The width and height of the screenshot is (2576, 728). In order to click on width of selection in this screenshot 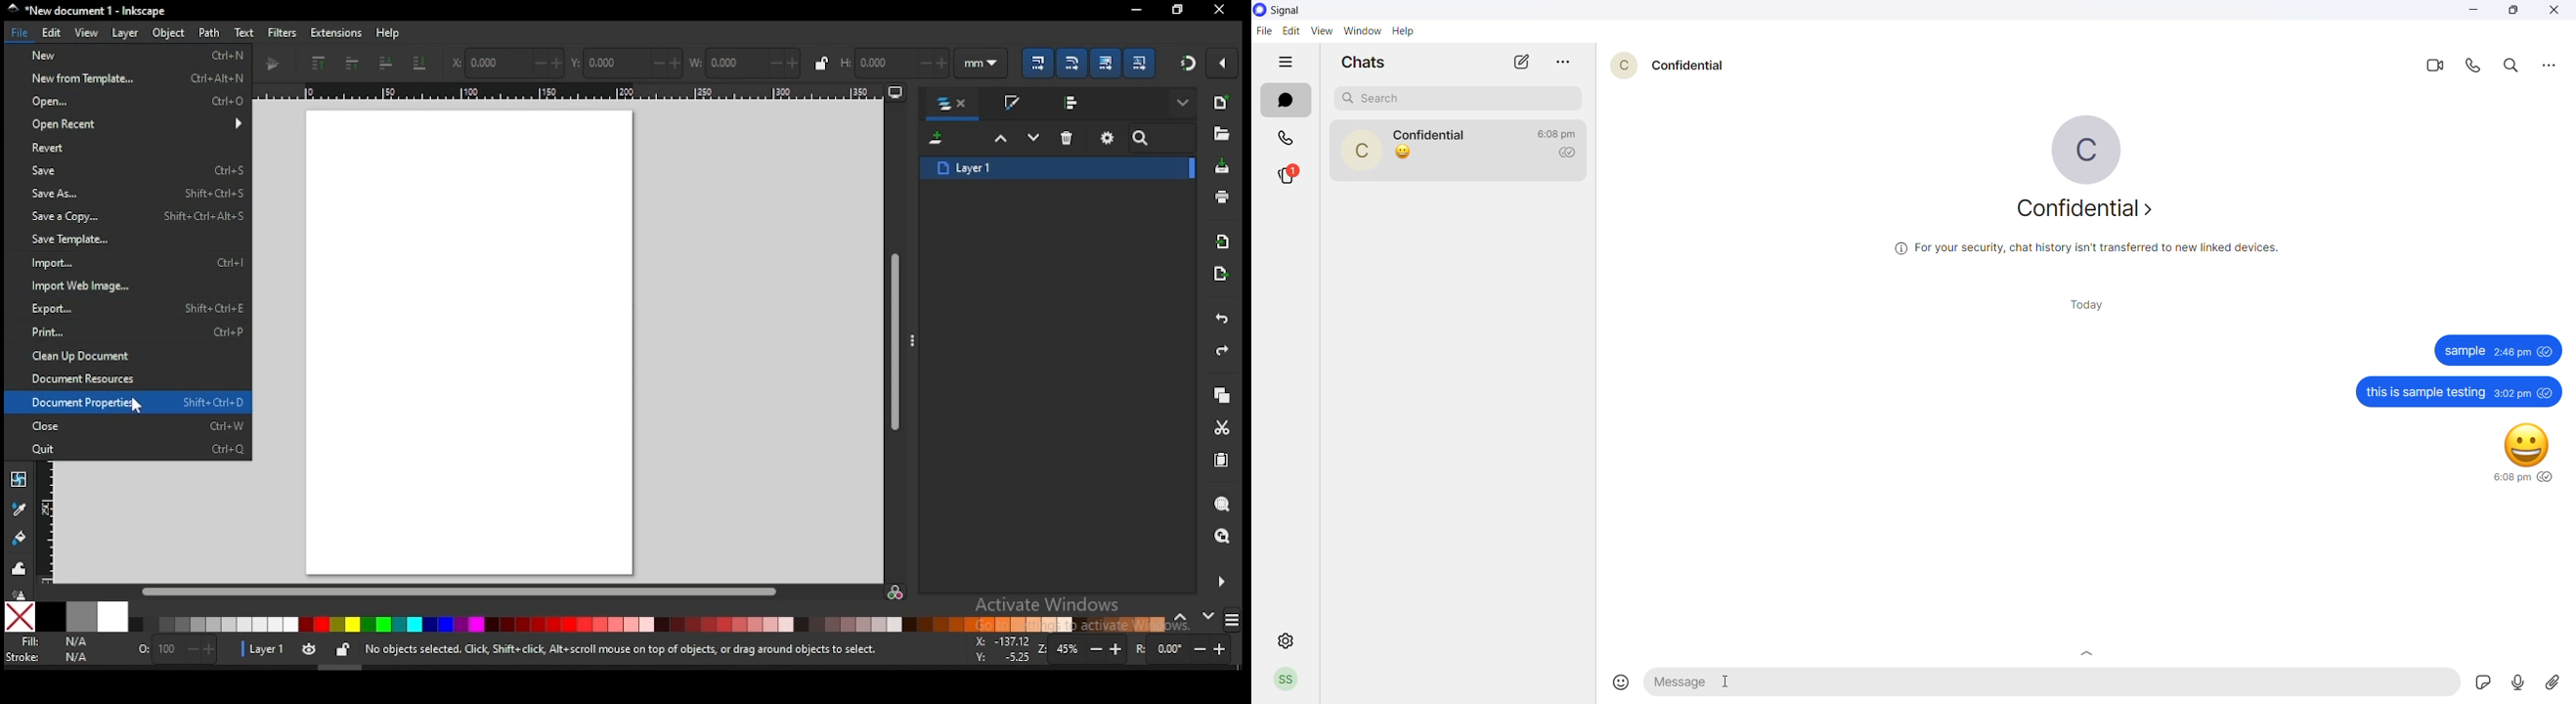, I will do `click(746, 63)`.